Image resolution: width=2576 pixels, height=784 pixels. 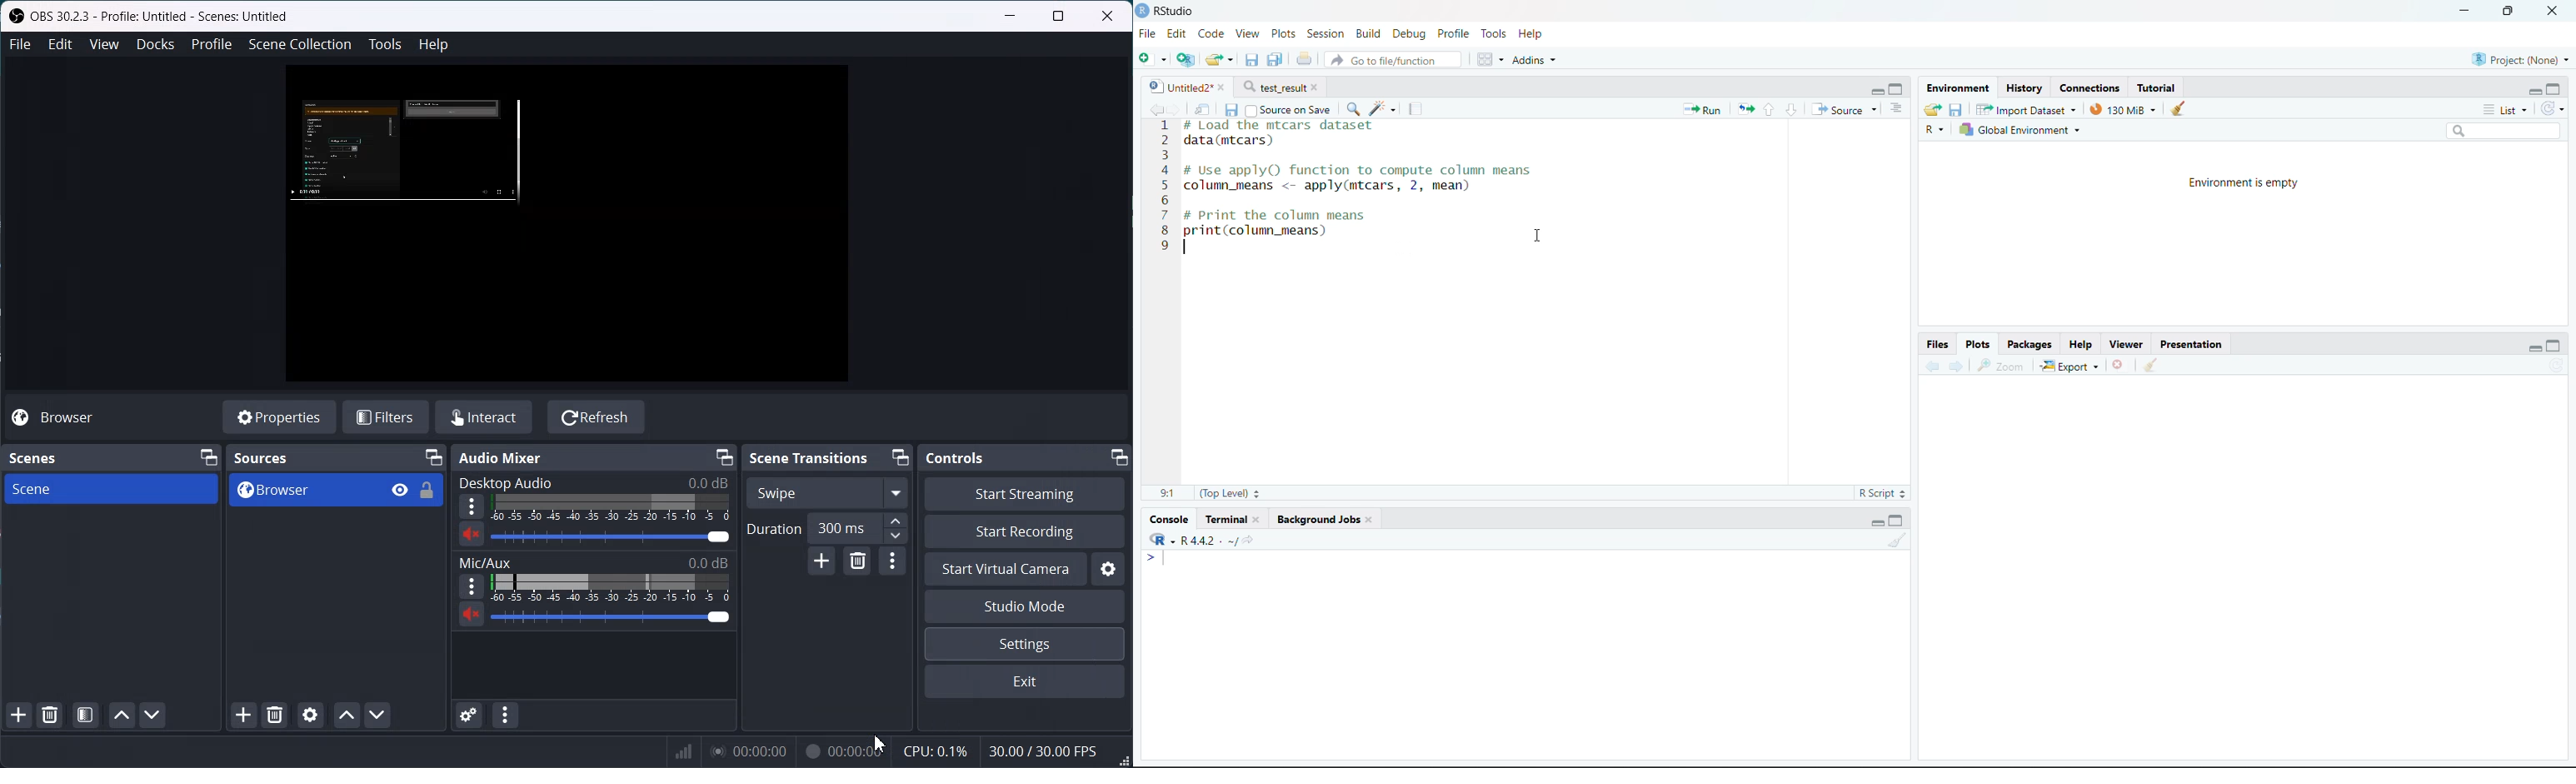 What do you see at coordinates (310, 716) in the screenshot?
I see `Open source Properties` at bounding box center [310, 716].